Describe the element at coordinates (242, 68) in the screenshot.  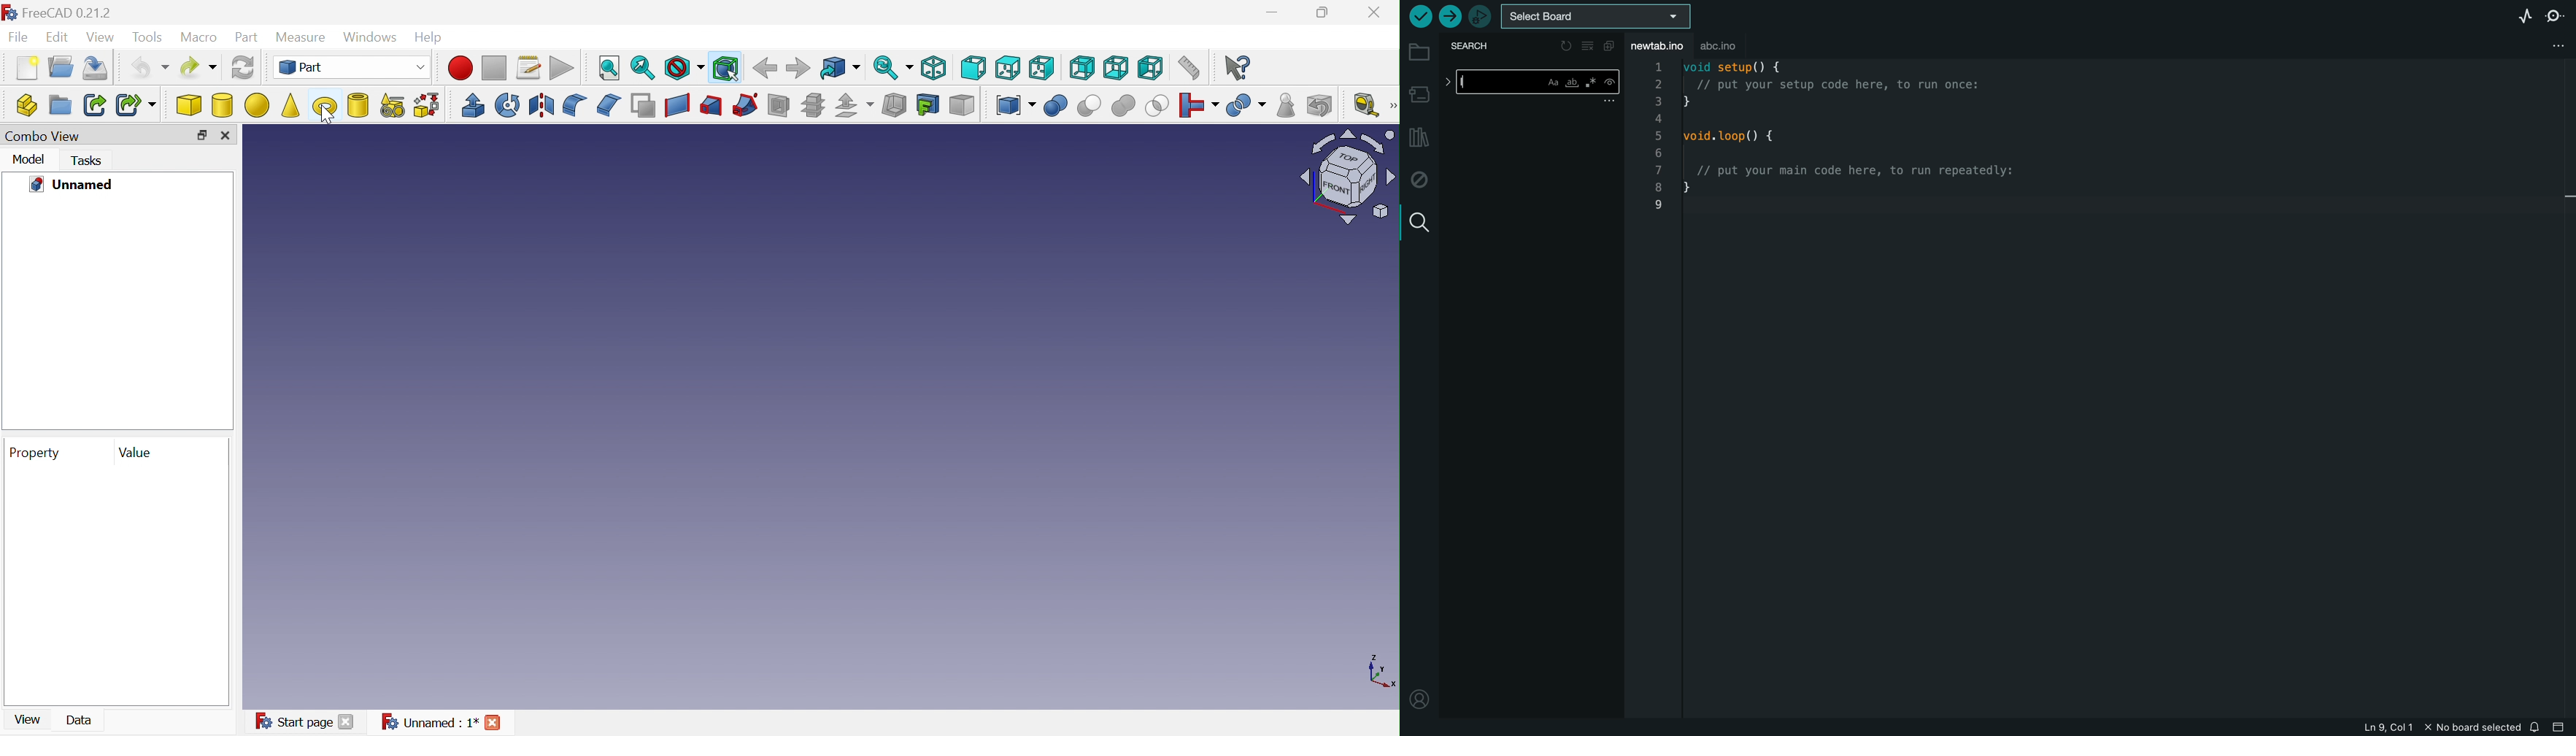
I see `Refresh` at that location.